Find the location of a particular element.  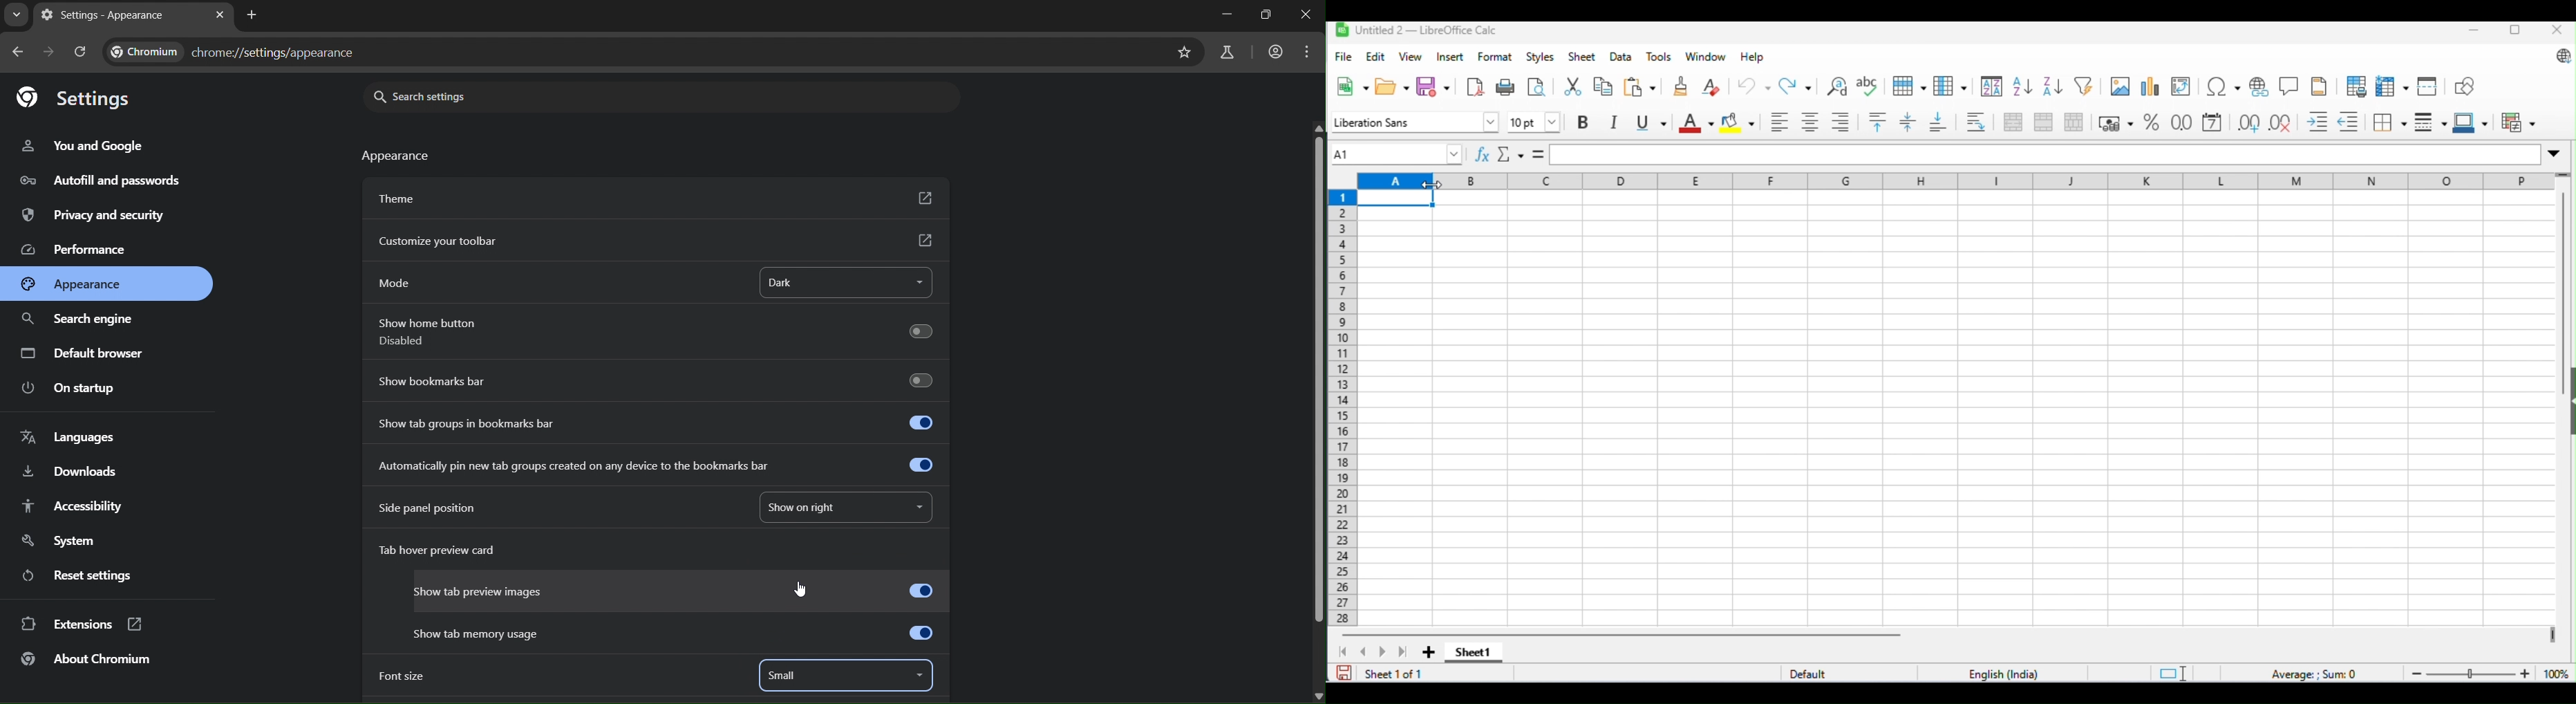

standard selection is located at coordinates (2173, 673).